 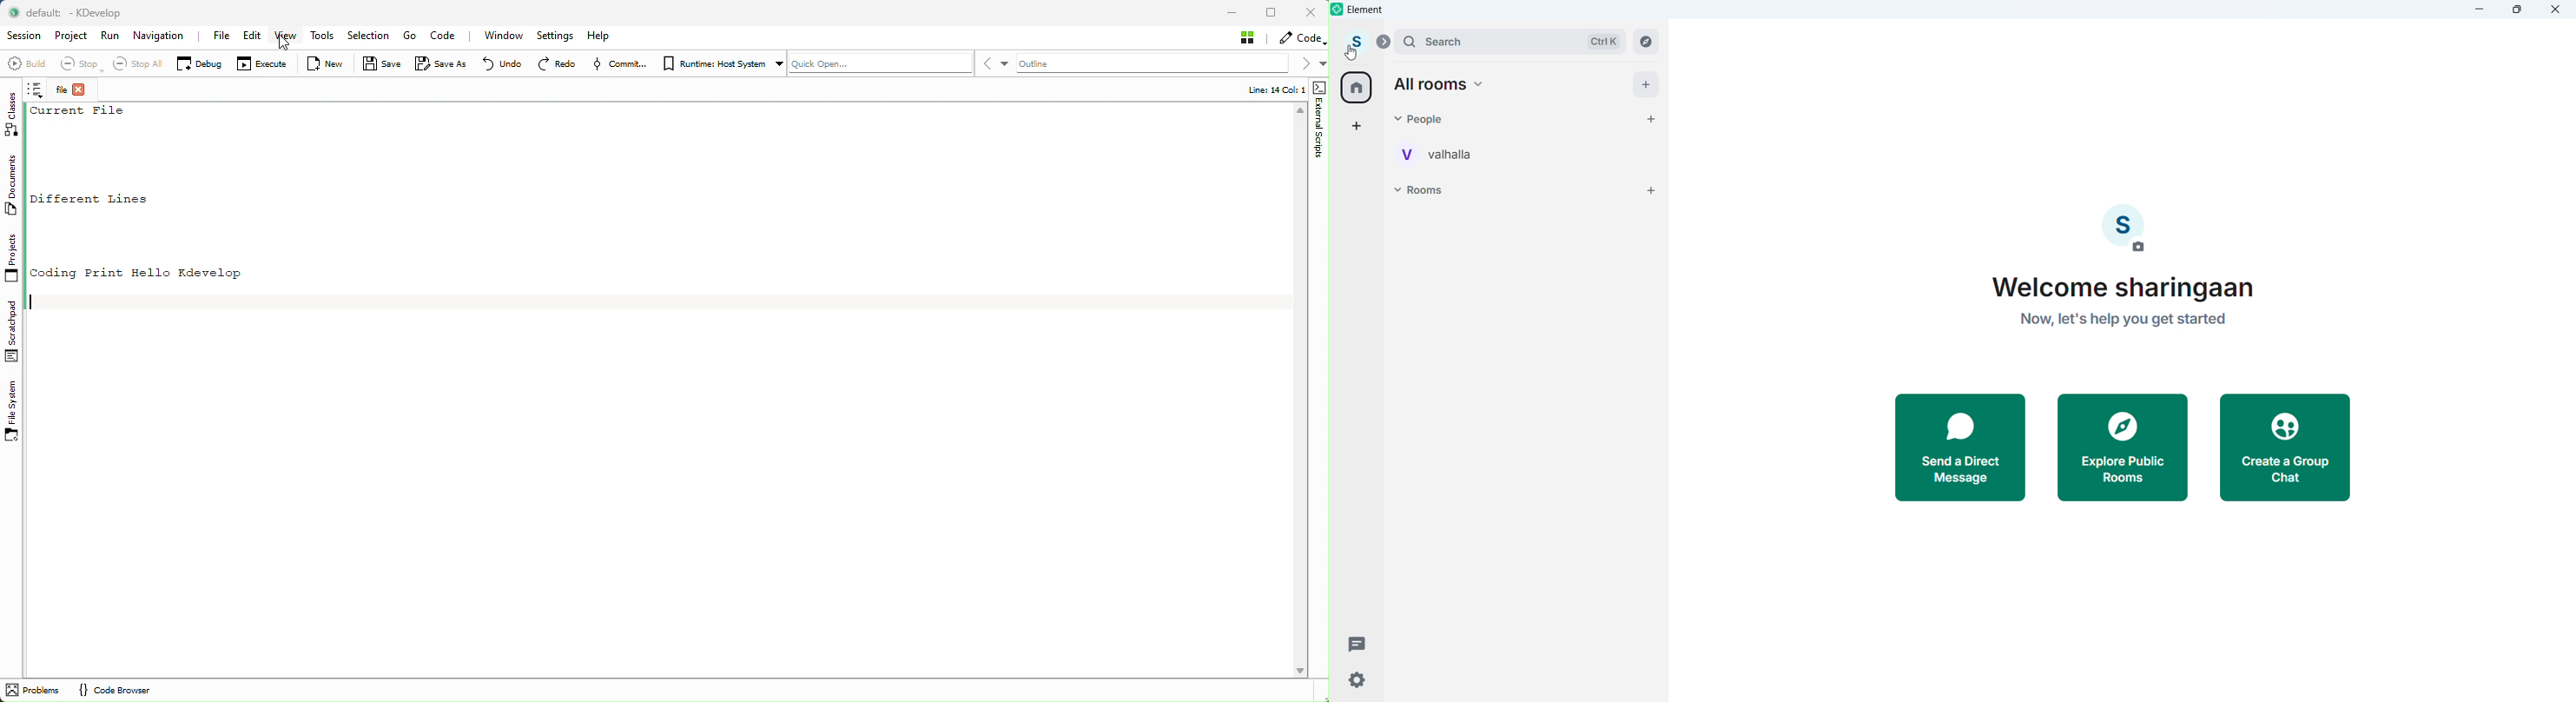 I want to click on Run, so click(x=111, y=36).